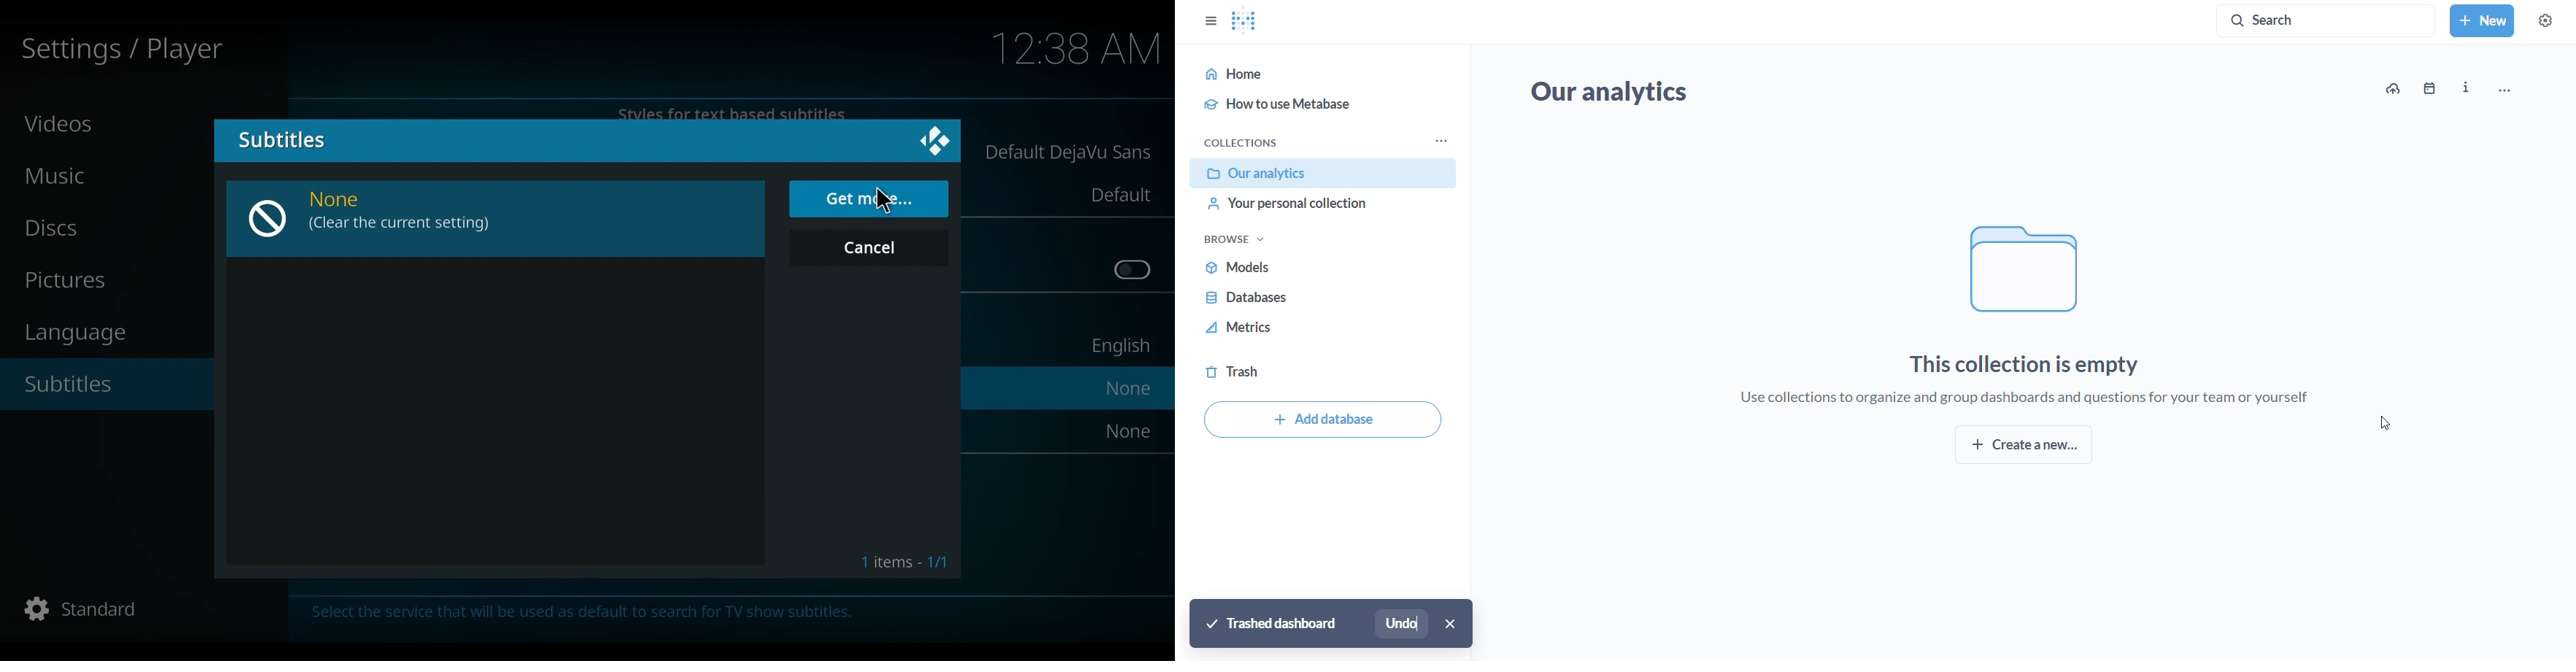  I want to click on Block, so click(272, 218).